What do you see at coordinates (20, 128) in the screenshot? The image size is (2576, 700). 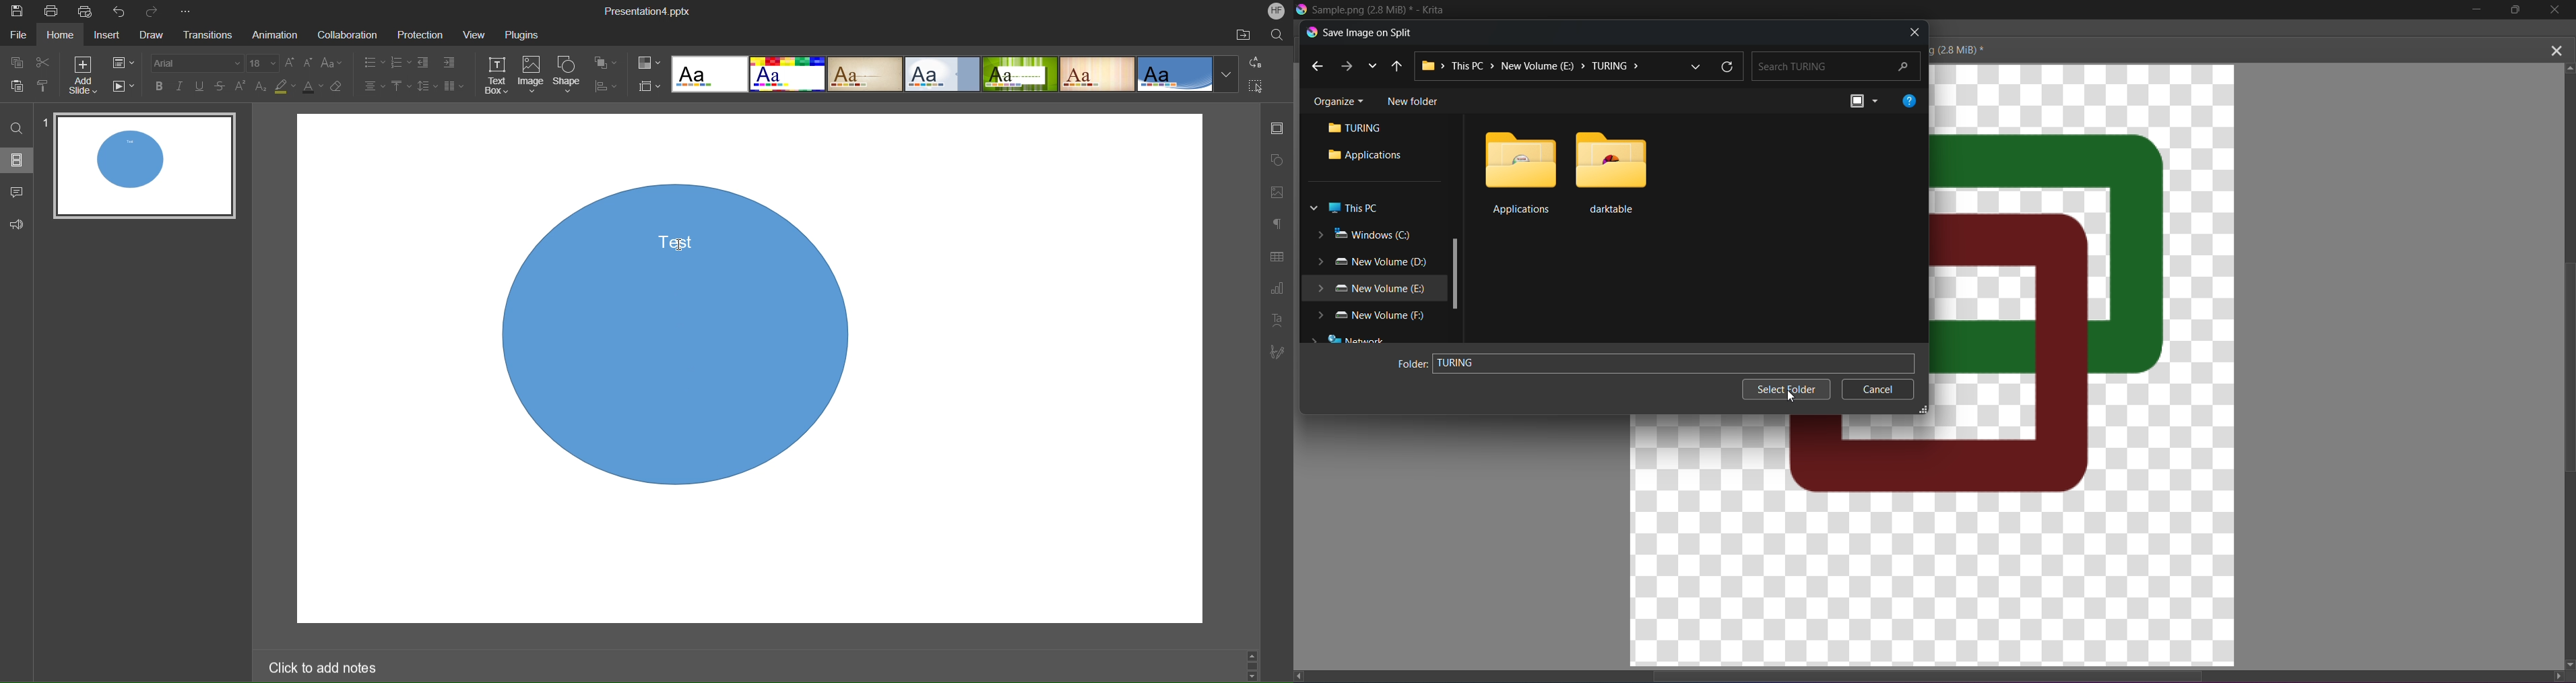 I see `Find` at bounding box center [20, 128].